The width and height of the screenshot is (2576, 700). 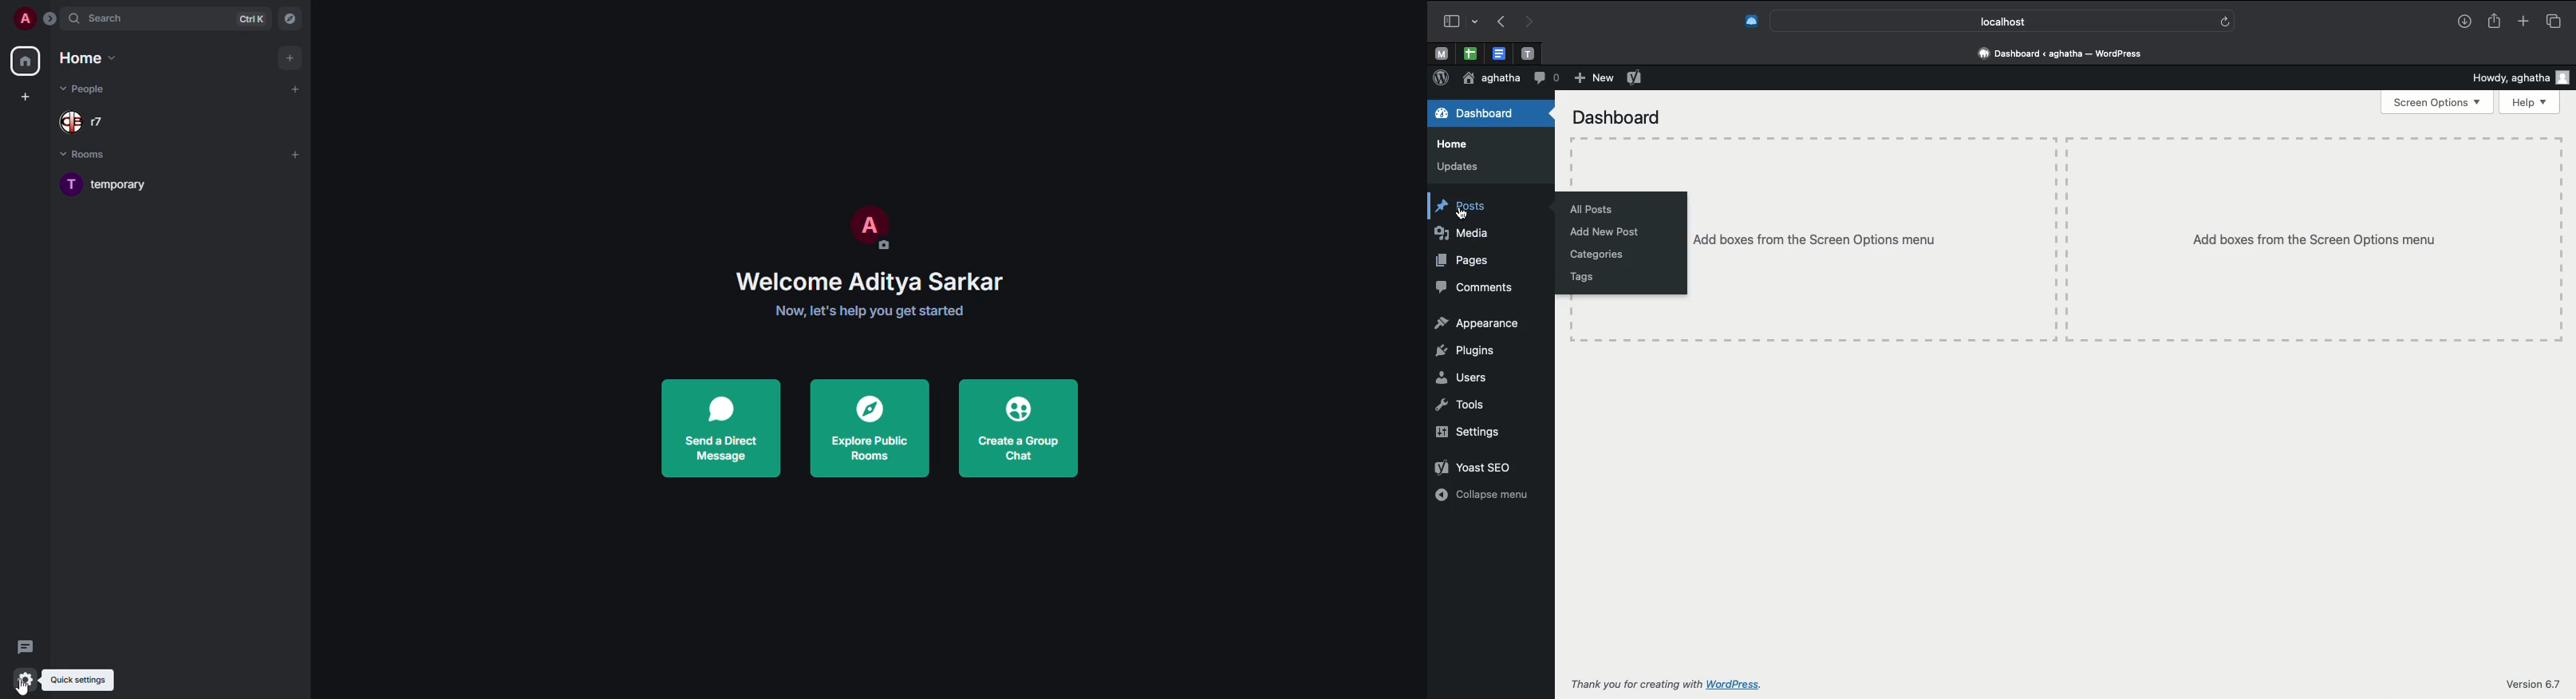 I want to click on navigator, so click(x=288, y=19).